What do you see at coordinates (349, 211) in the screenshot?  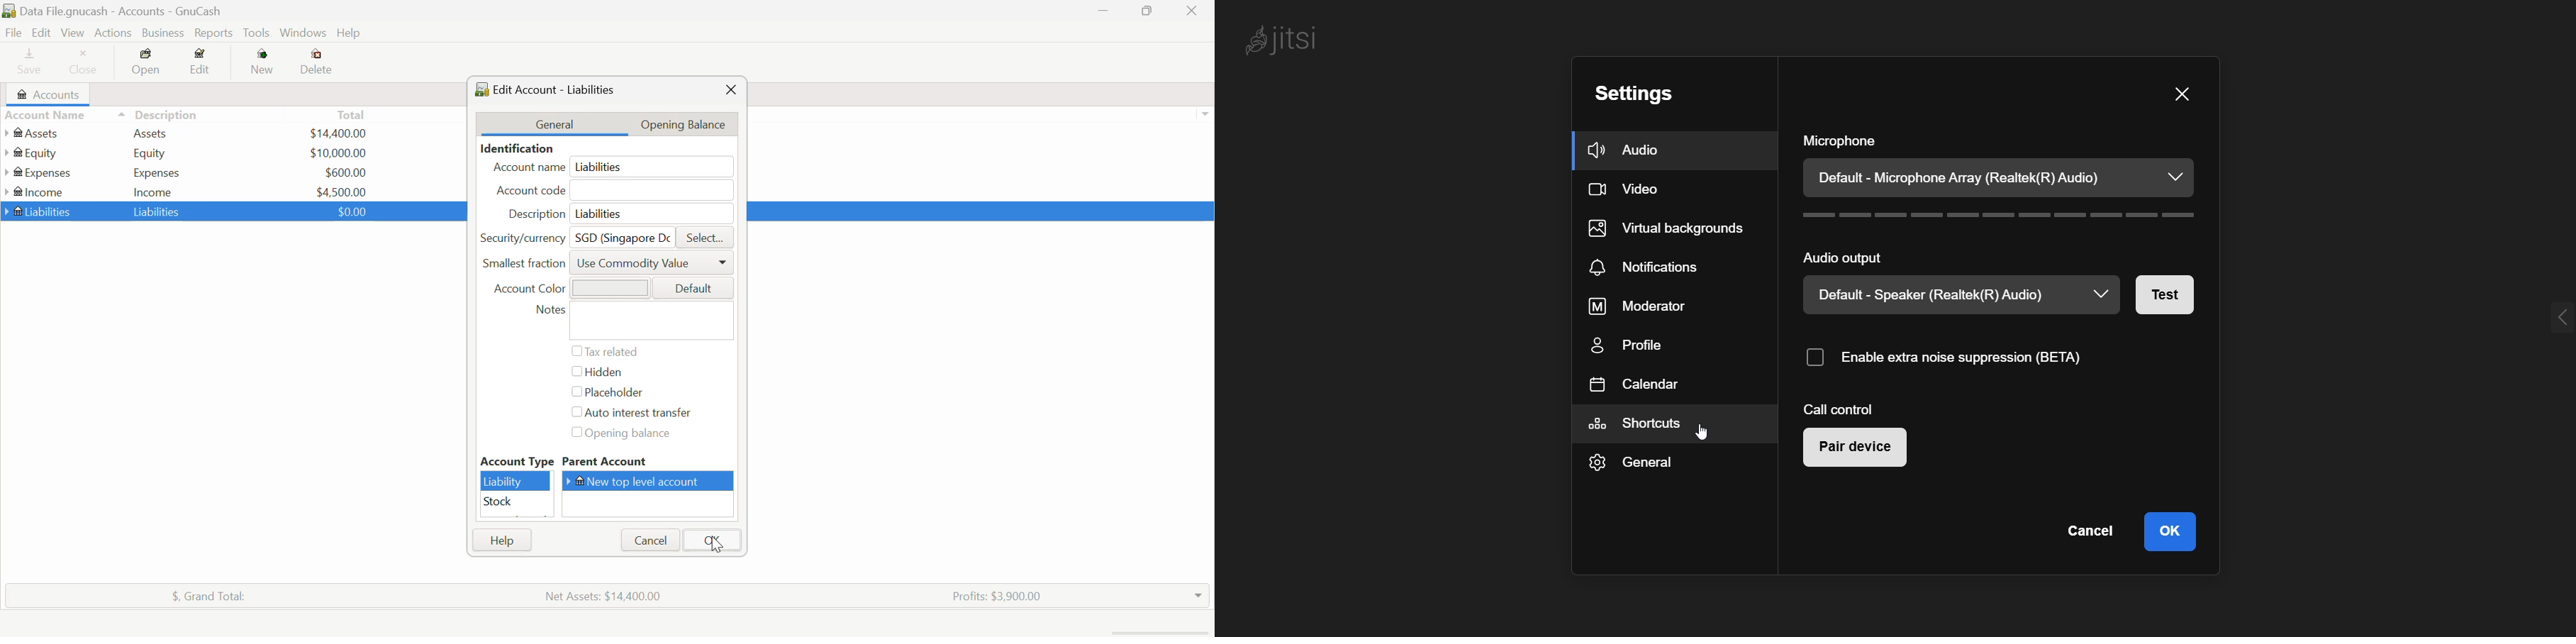 I see `USD` at bounding box center [349, 211].